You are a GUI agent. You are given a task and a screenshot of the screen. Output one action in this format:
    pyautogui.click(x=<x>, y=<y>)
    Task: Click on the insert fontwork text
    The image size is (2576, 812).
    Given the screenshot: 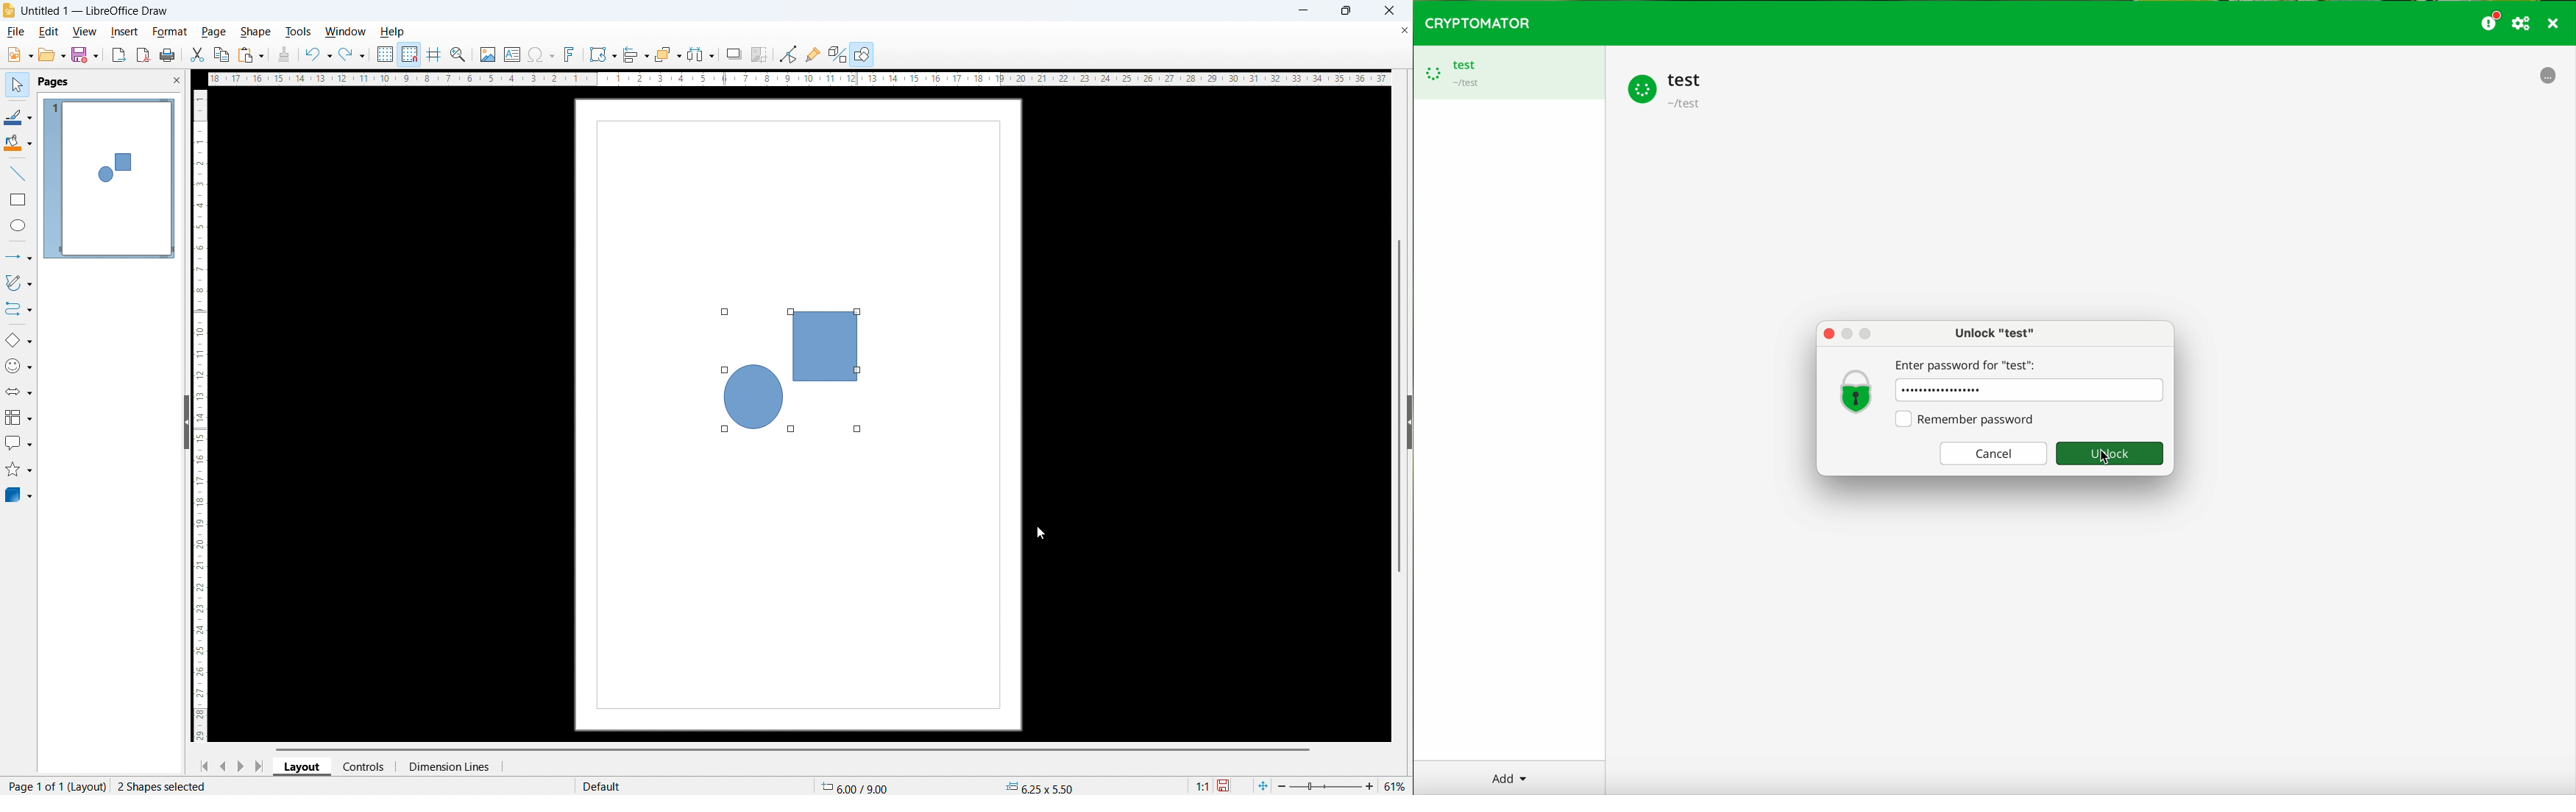 What is the action you would take?
    pyautogui.click(x=570, y=55)
    